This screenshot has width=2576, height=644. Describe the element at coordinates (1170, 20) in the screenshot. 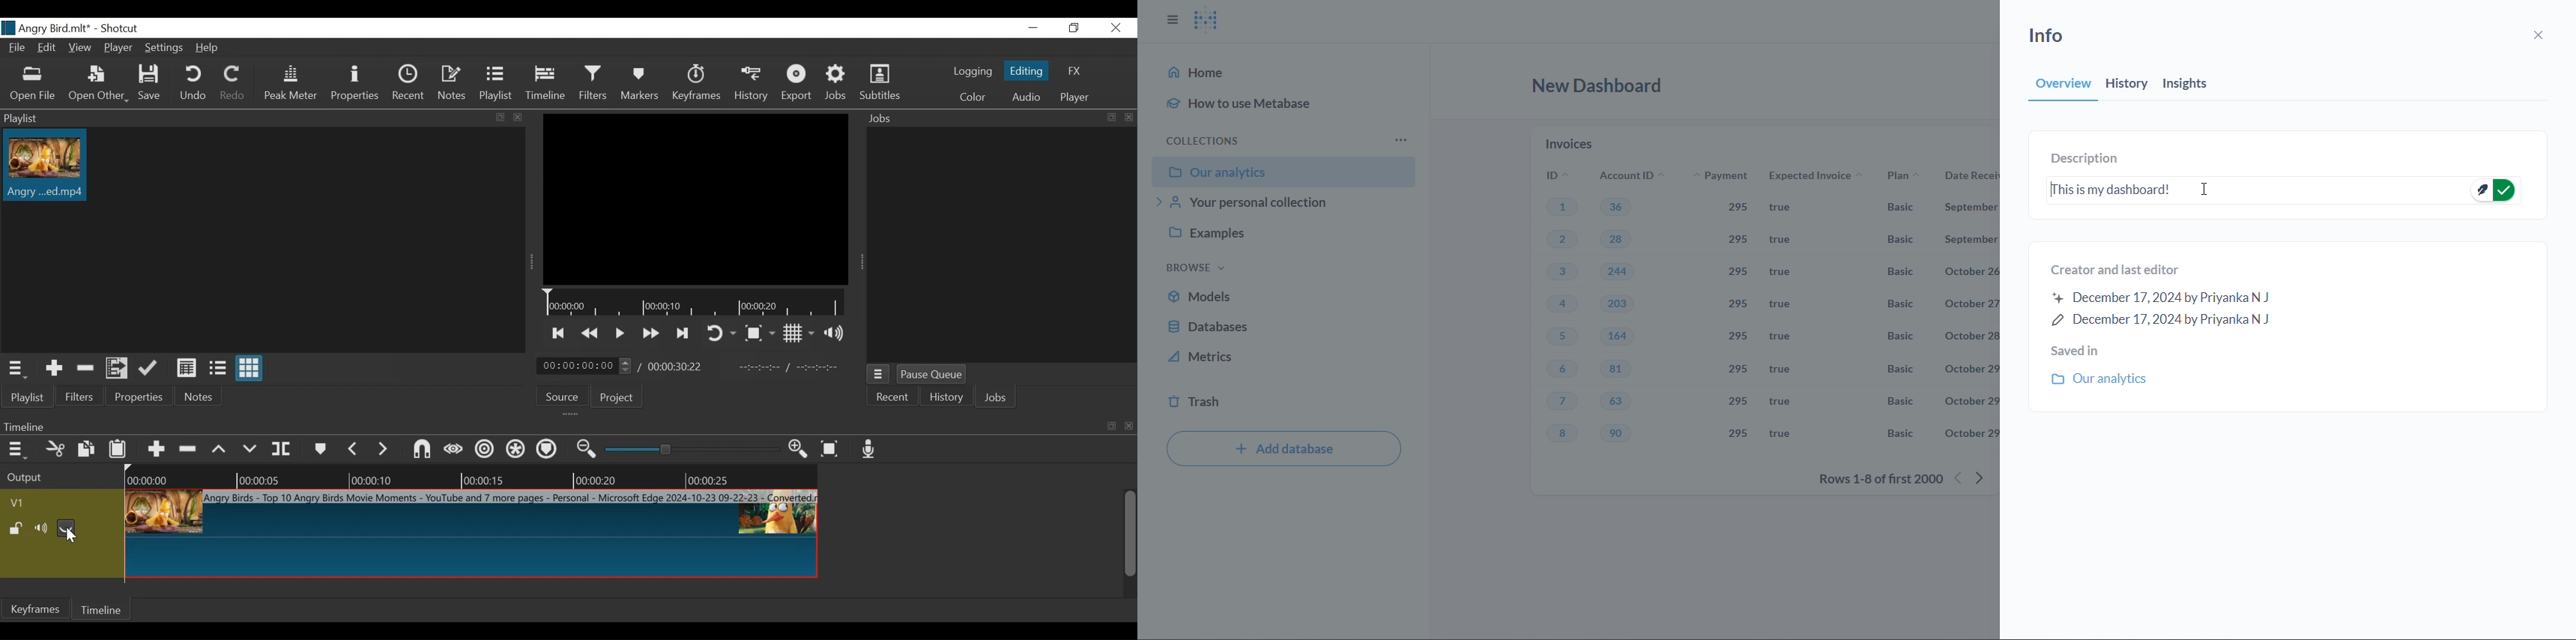

I see `close sidbar` at that location.